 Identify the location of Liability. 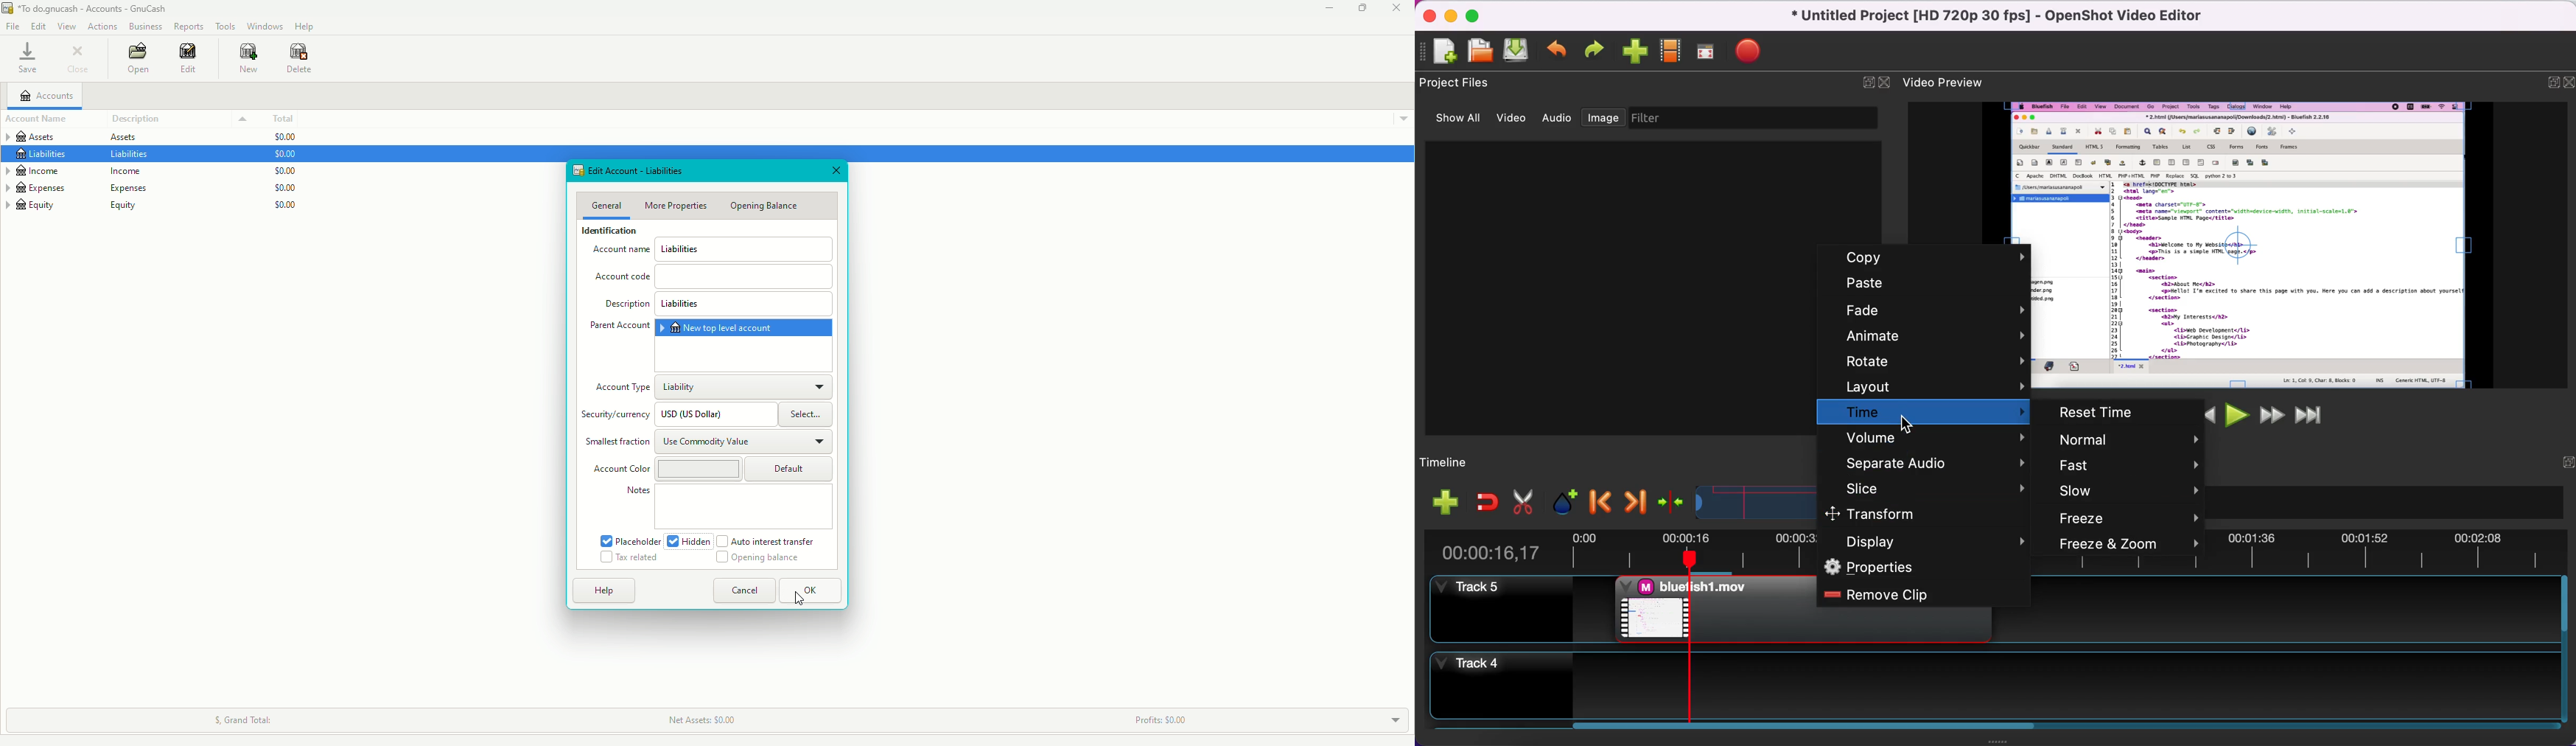
(746, 386).